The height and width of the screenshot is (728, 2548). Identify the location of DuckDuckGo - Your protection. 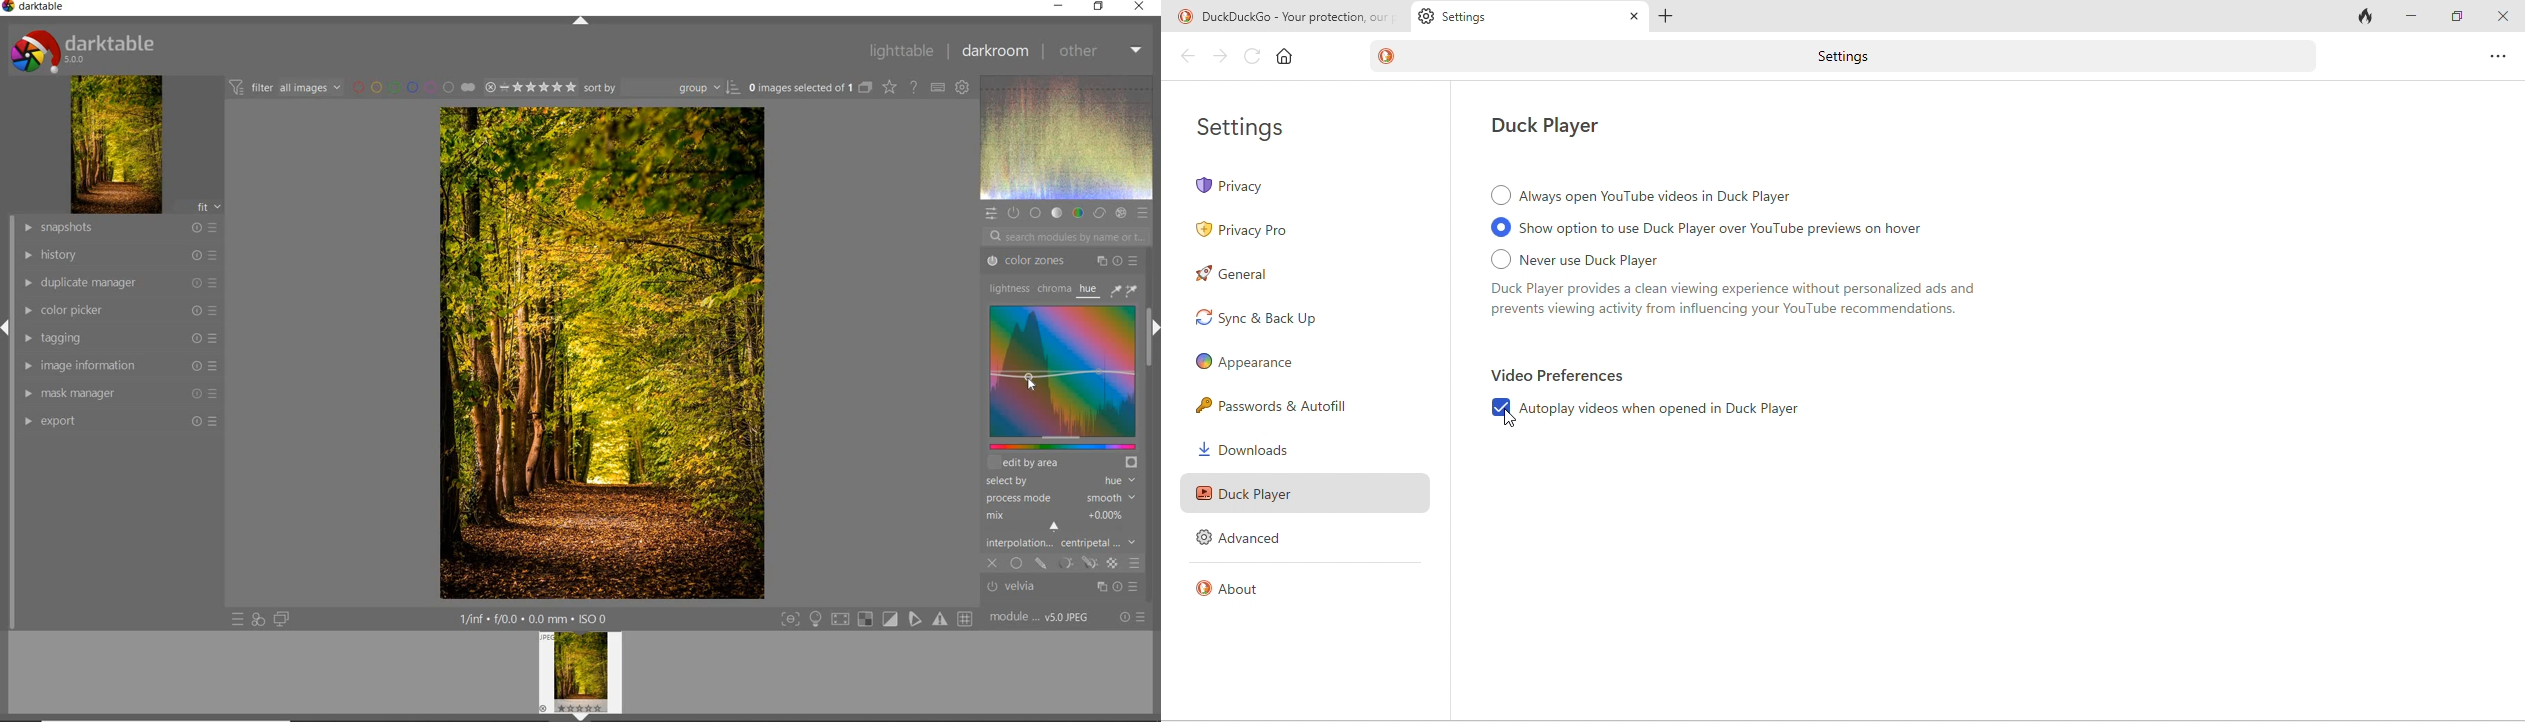
(1291, 17).